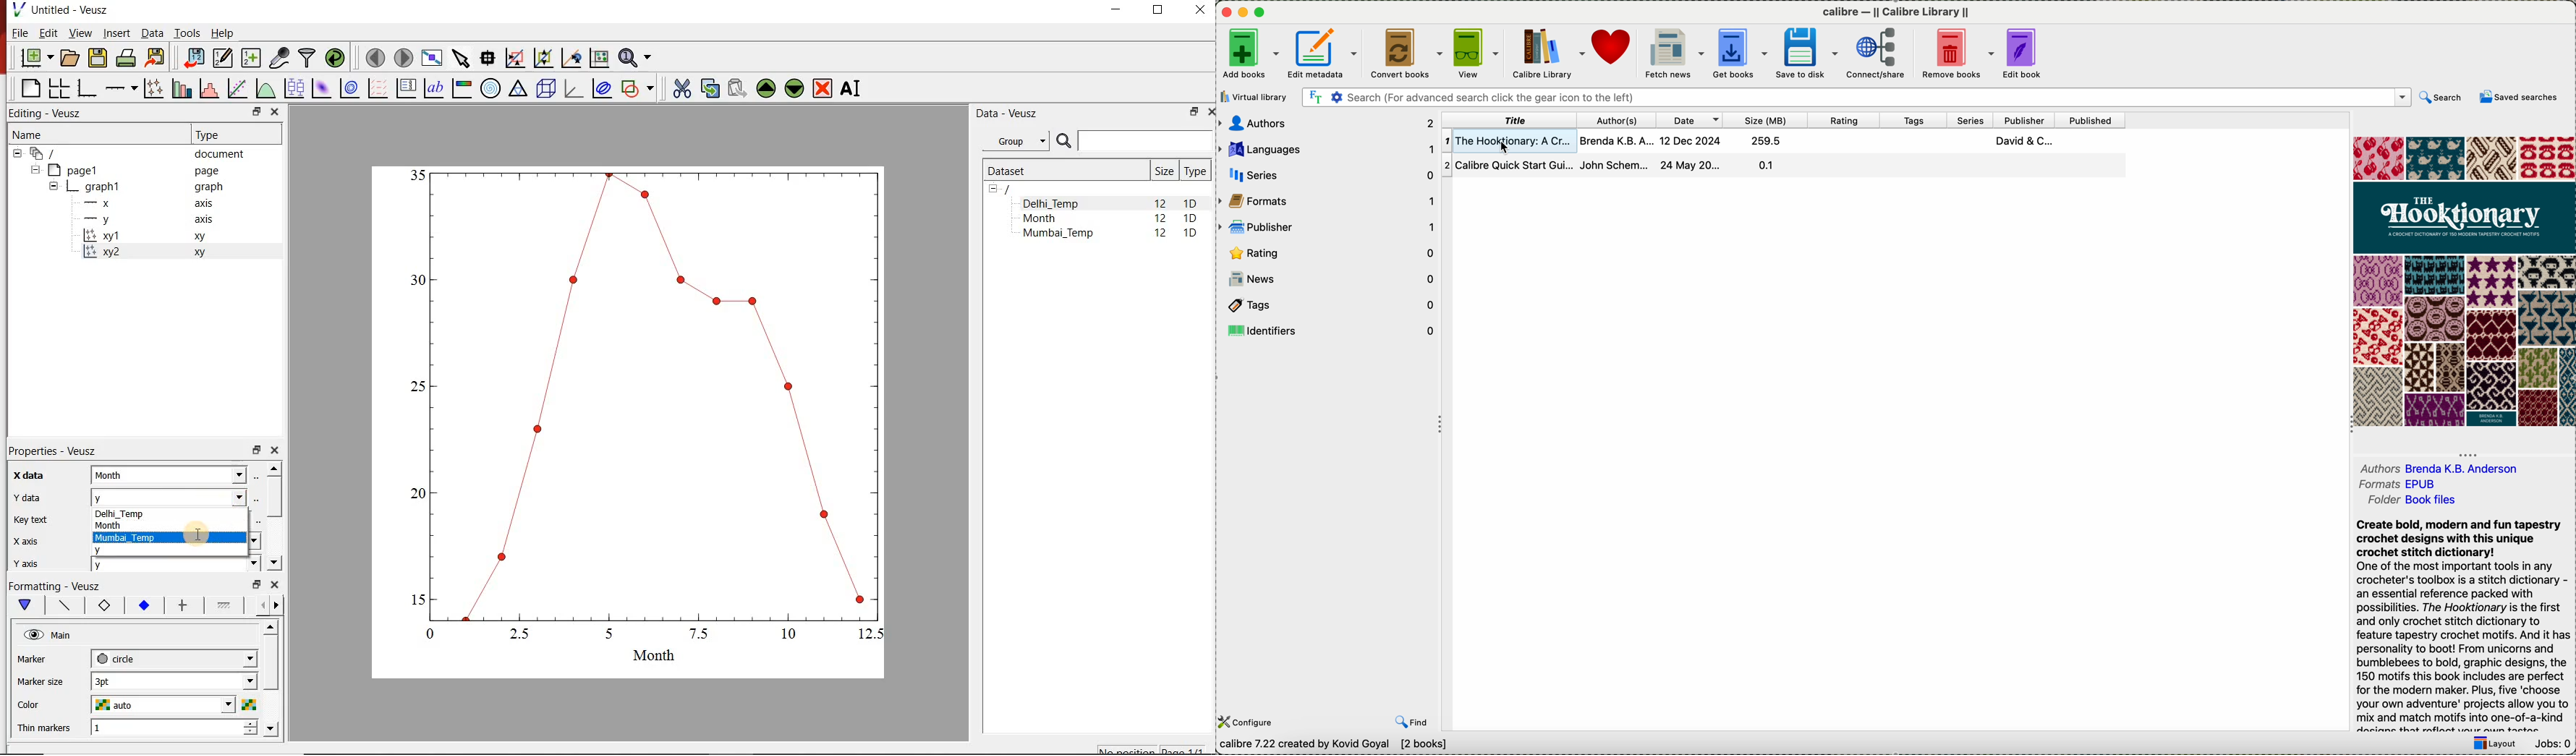 The width and height of the screenshot is (2576, 756). I want to click on Page1, so click(126, 170).